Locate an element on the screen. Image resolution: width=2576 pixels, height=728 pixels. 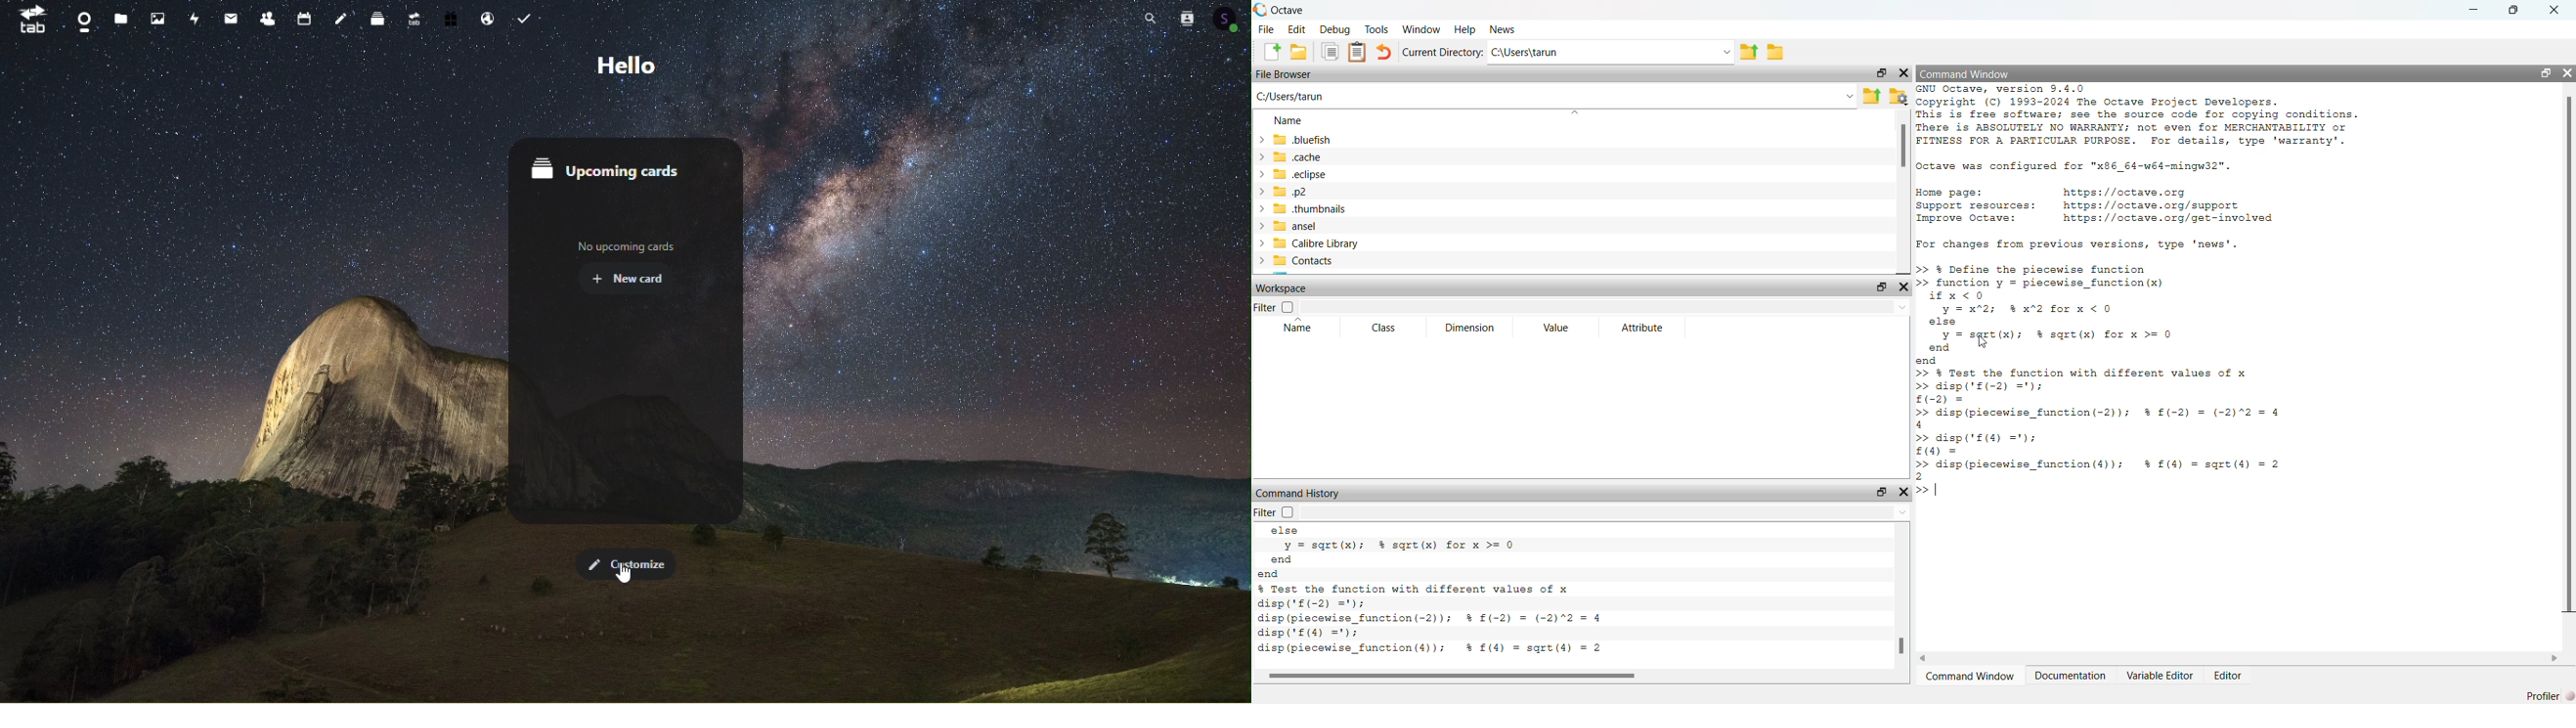
Important mail is located at coordinates (229, 19).